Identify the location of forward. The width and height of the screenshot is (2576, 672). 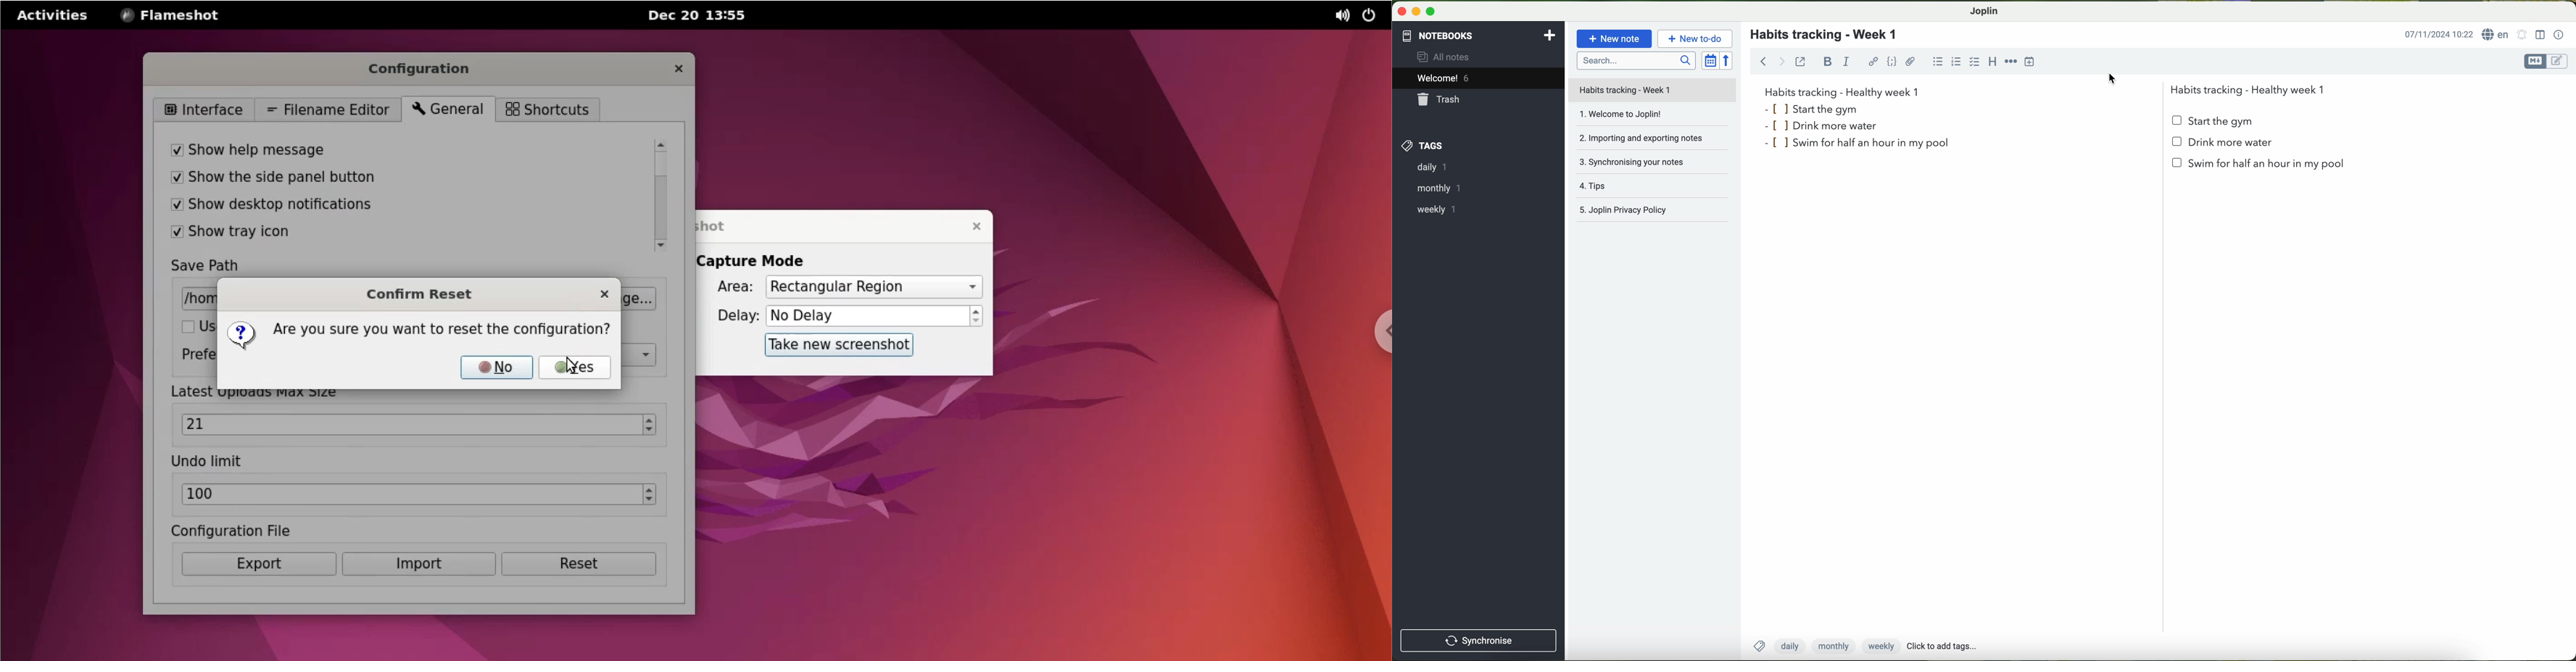
(1782, 61).